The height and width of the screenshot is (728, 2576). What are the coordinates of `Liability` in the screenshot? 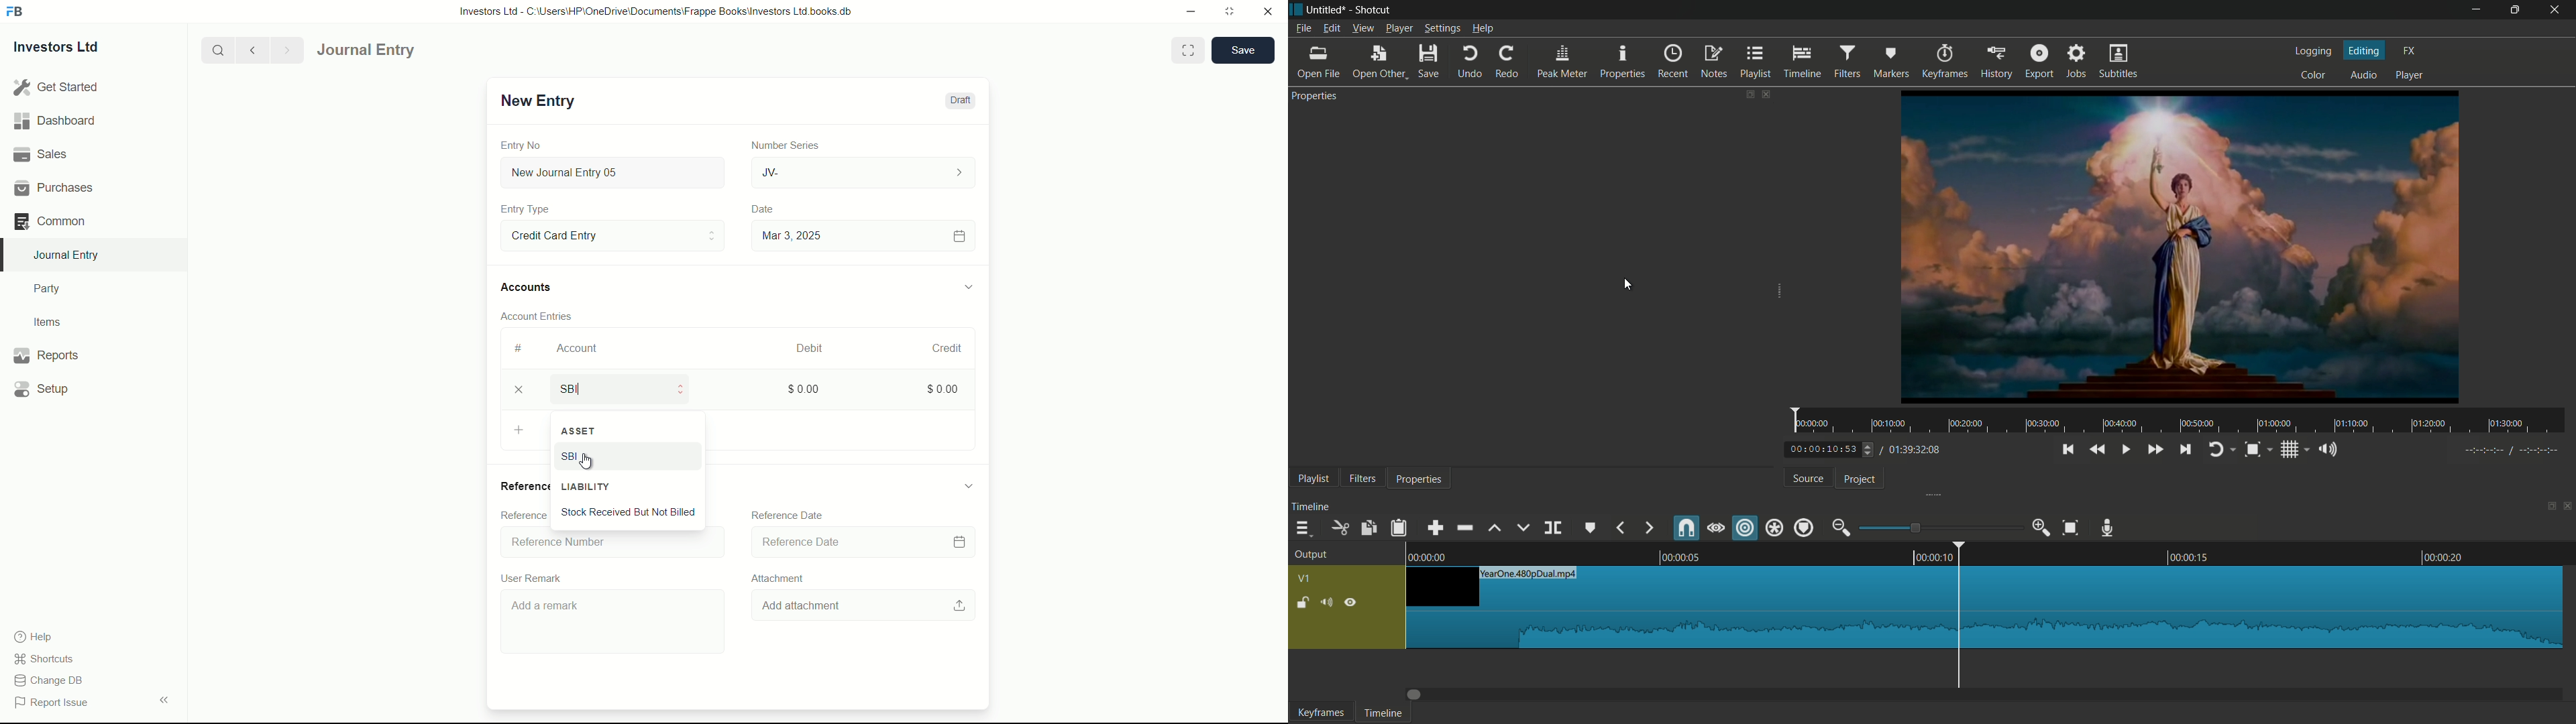 It's located at (633, 486).